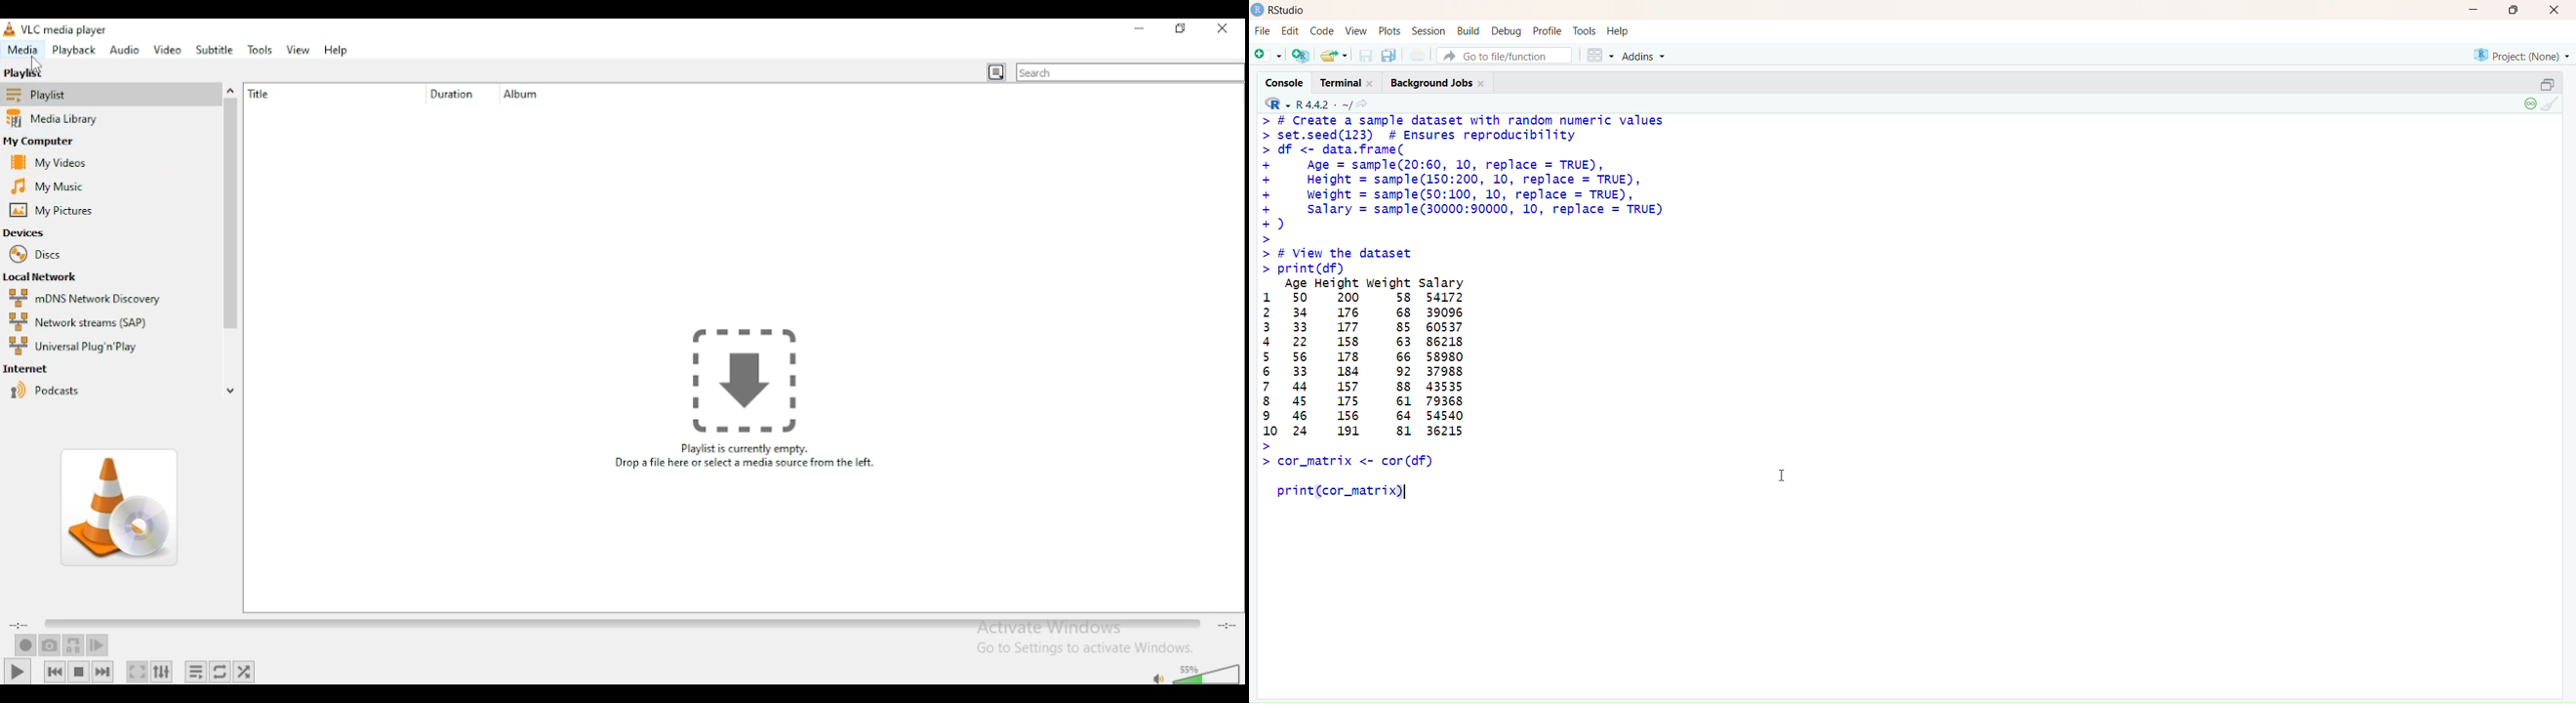 Image resolution: width=2576 pixels, height=728 pixels. Describe the element at coordinates (1389, 54) in the screenshot. I see `Save all open documents (Ctrl + Alt + S)` at that location.